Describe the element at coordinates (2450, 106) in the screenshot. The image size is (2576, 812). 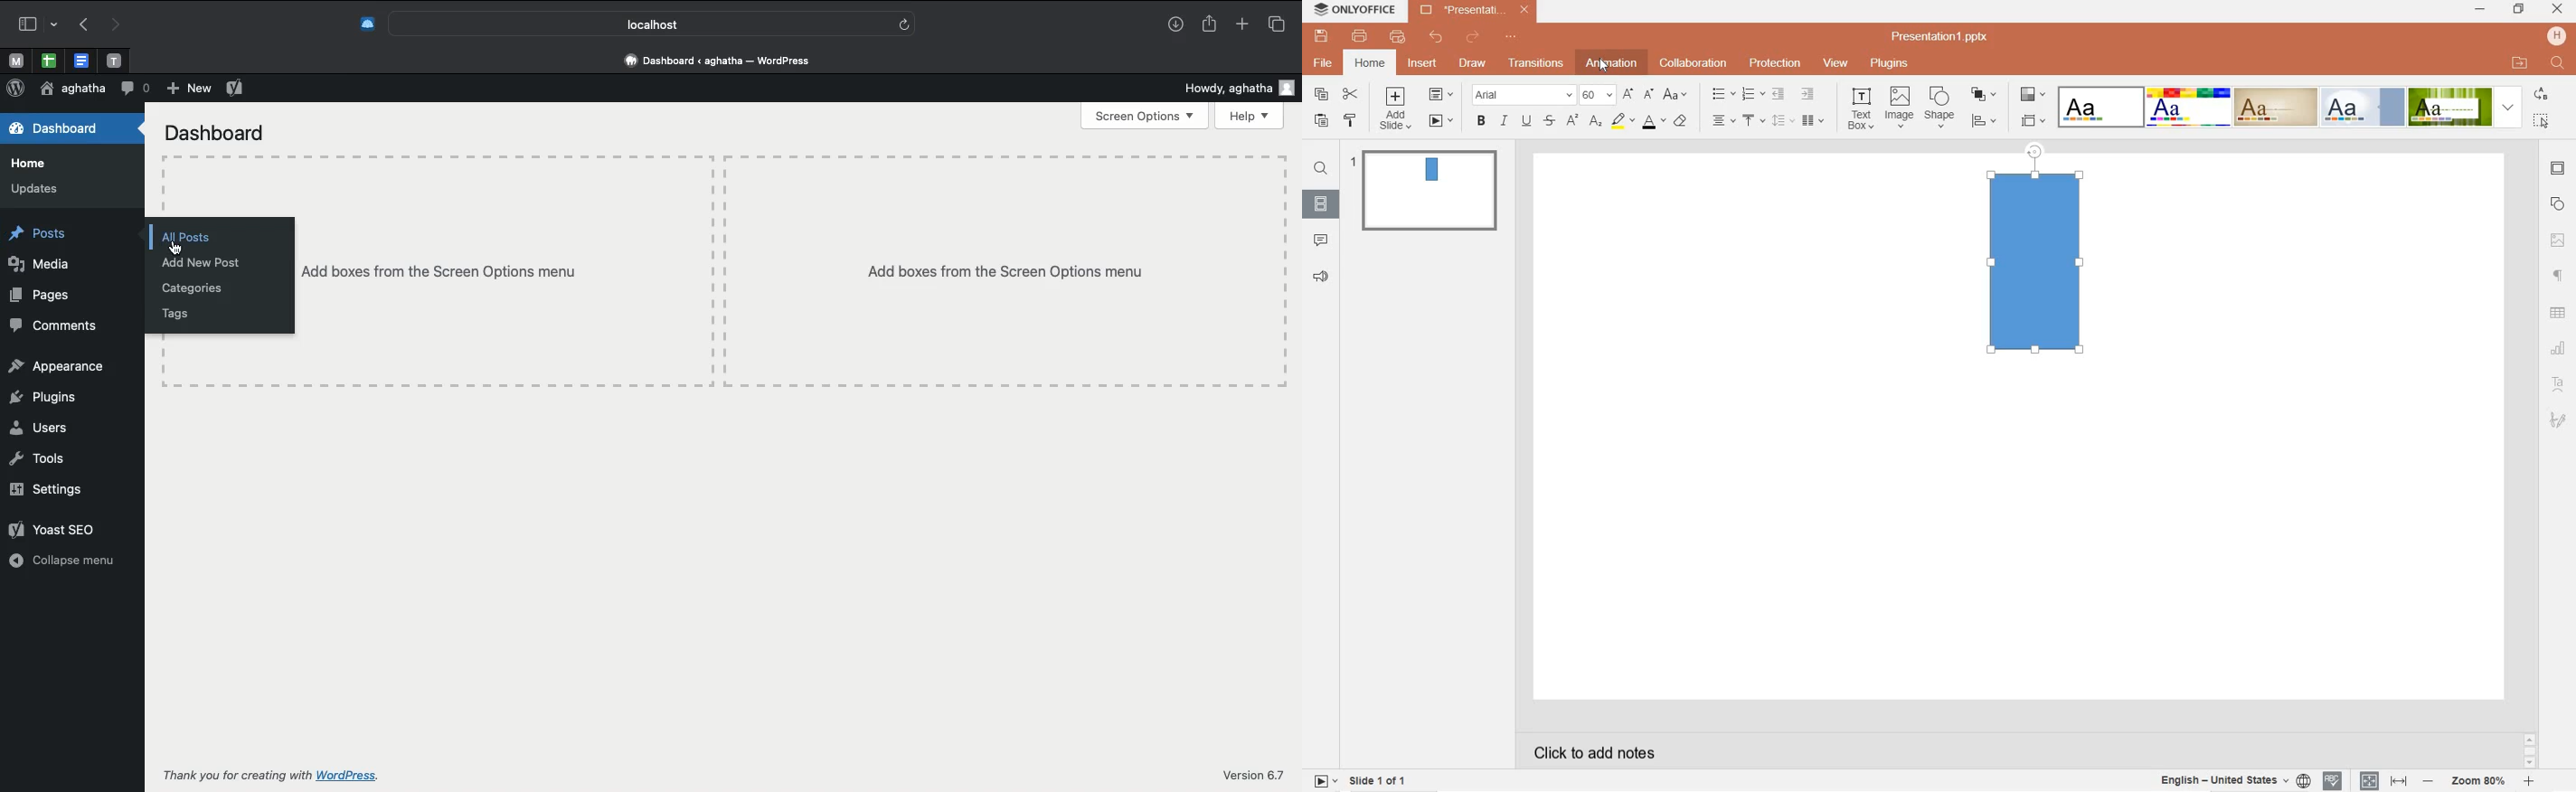
I see `Green Leaf` at that location.